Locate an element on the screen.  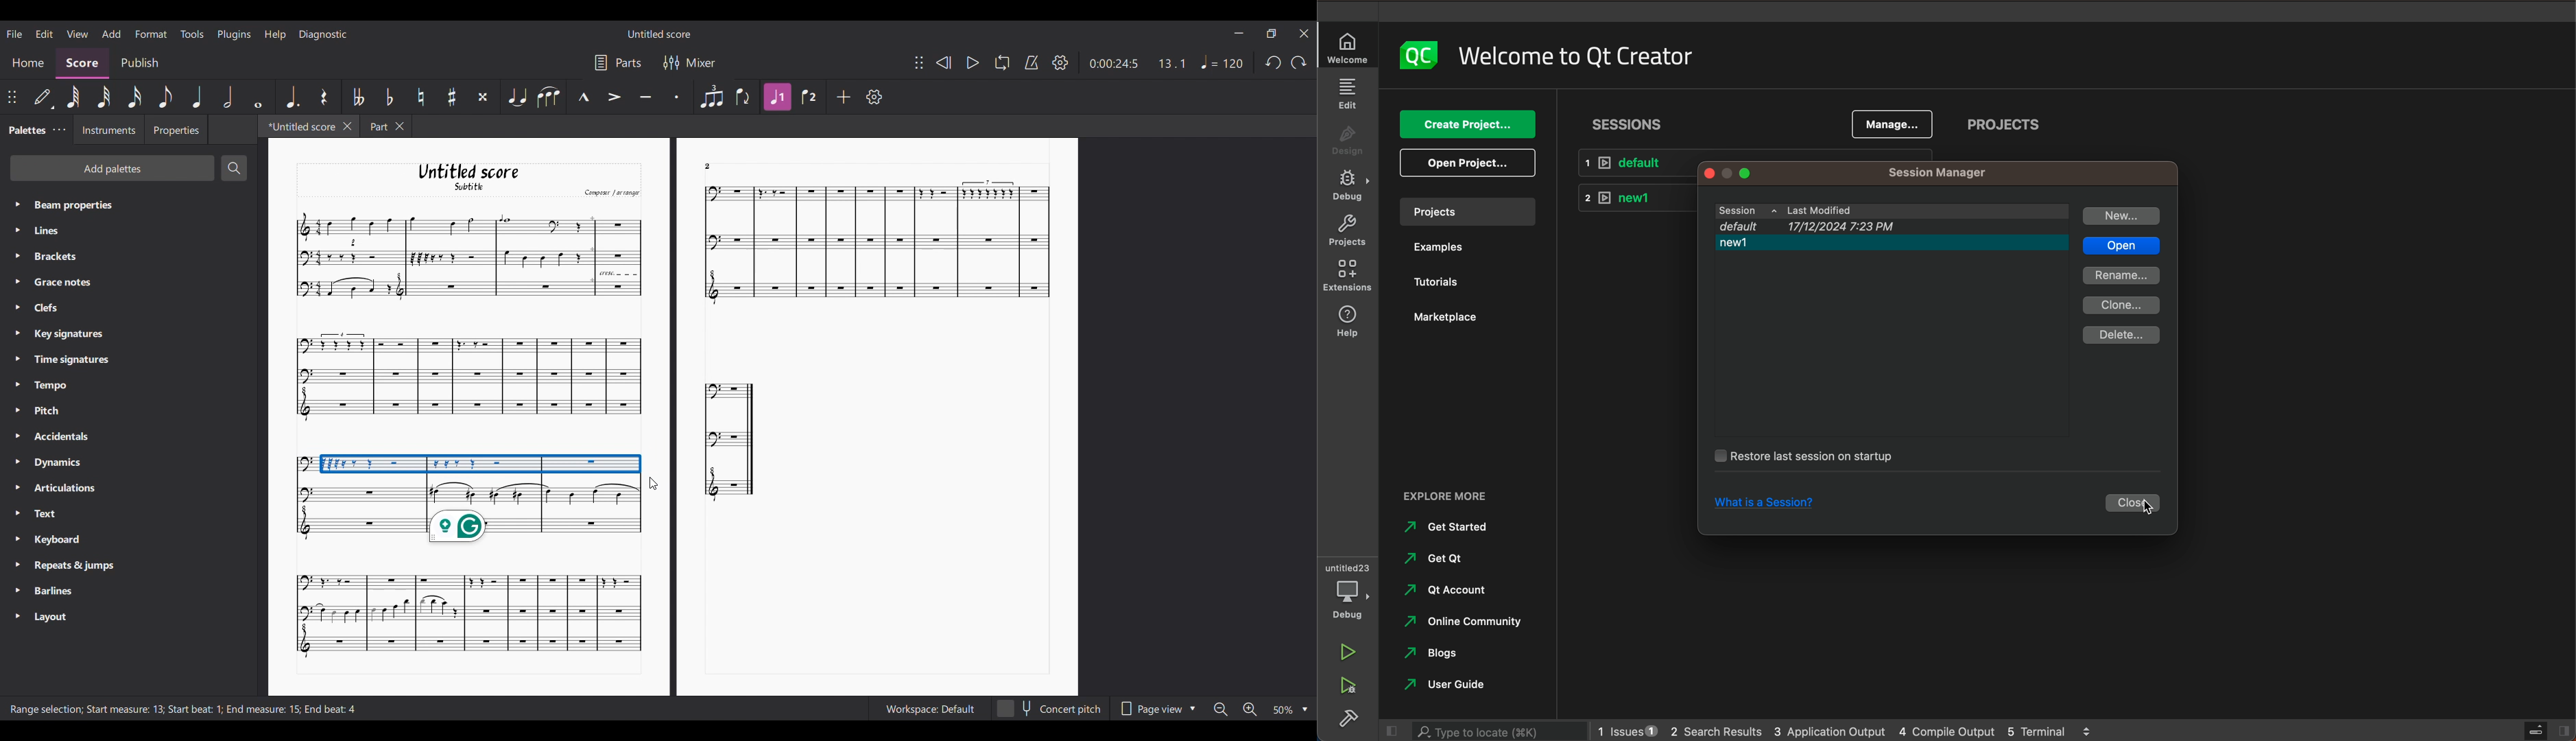
Close interface is located at coordinates (1304, 34).